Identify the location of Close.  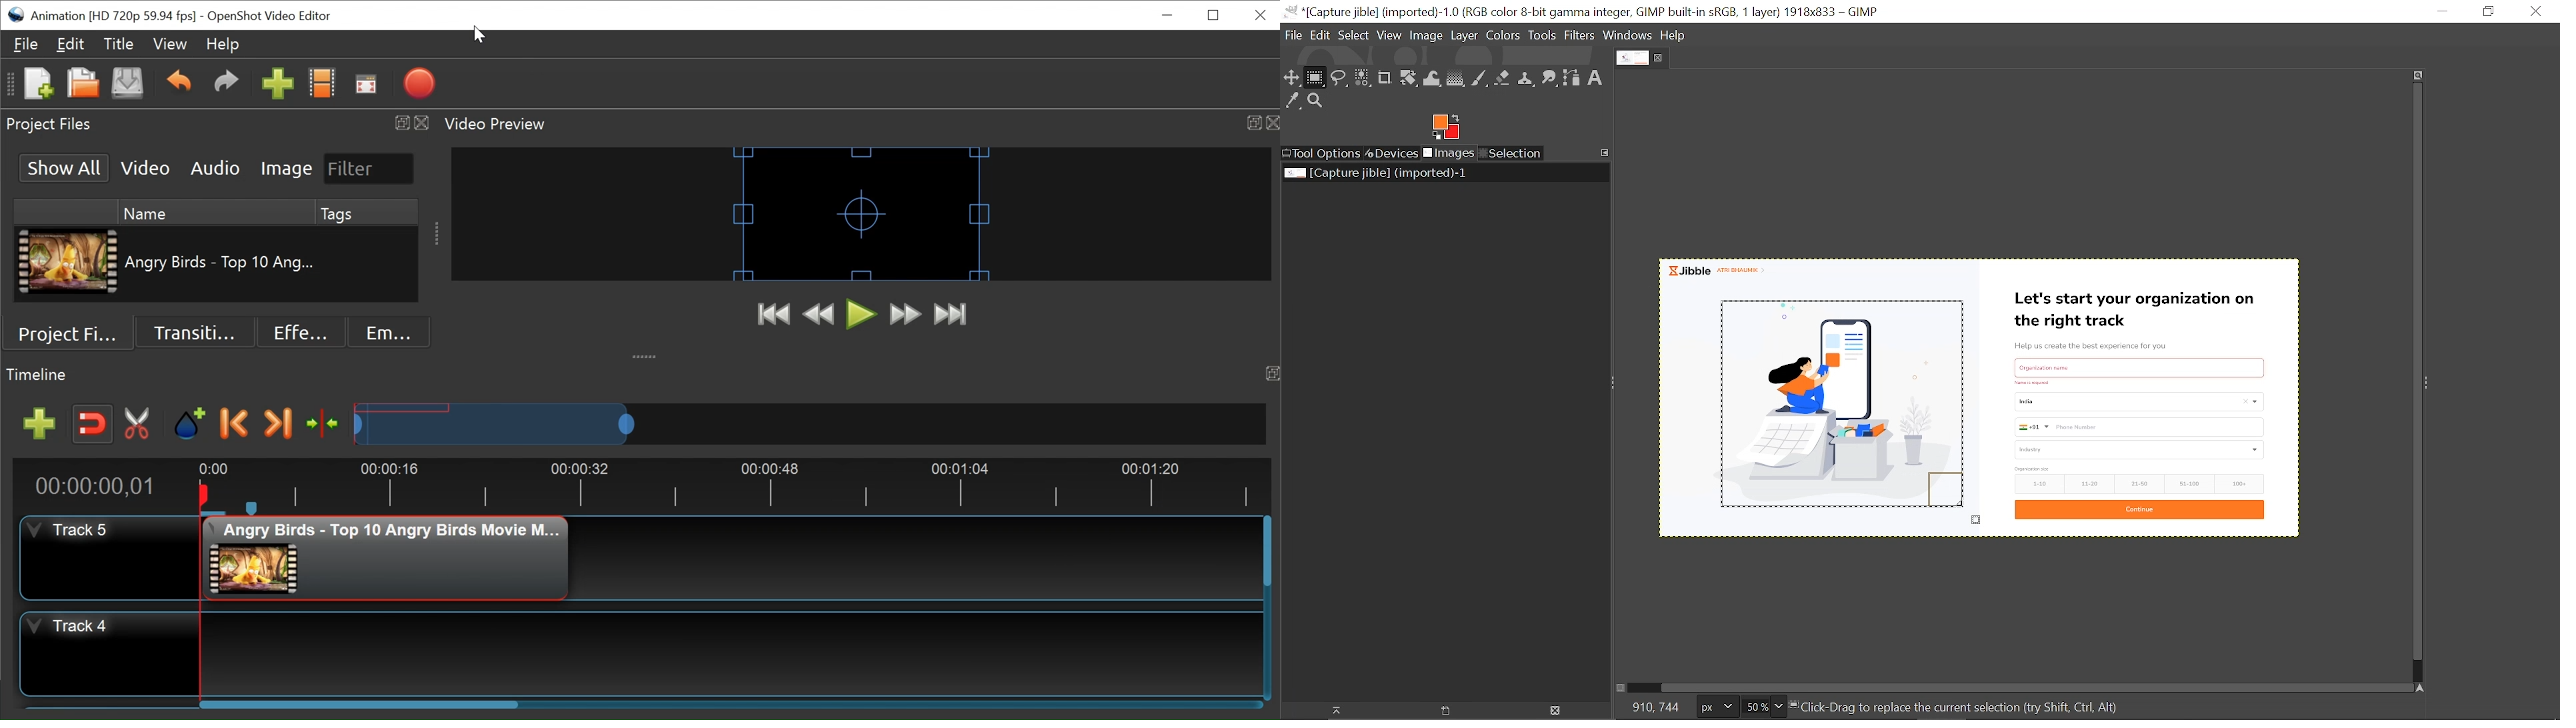
(1259, 14).